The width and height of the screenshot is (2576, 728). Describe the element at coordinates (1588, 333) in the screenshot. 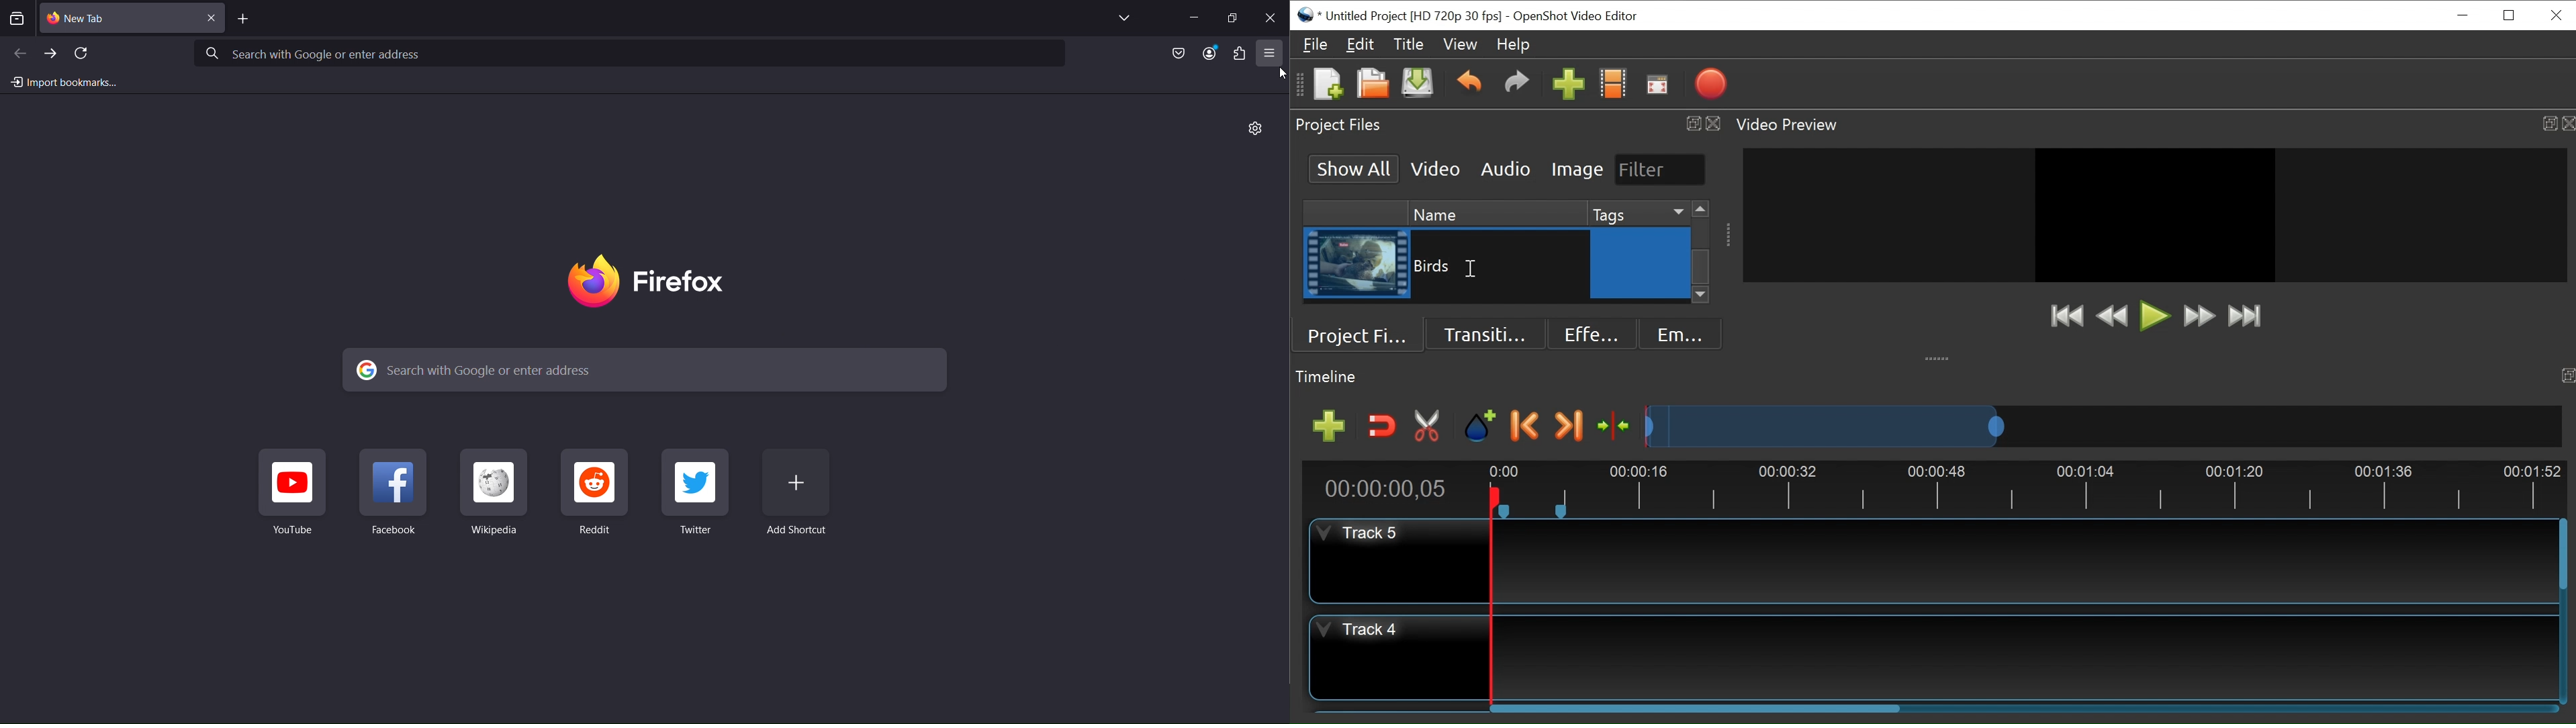

I see `Effects` at that location.